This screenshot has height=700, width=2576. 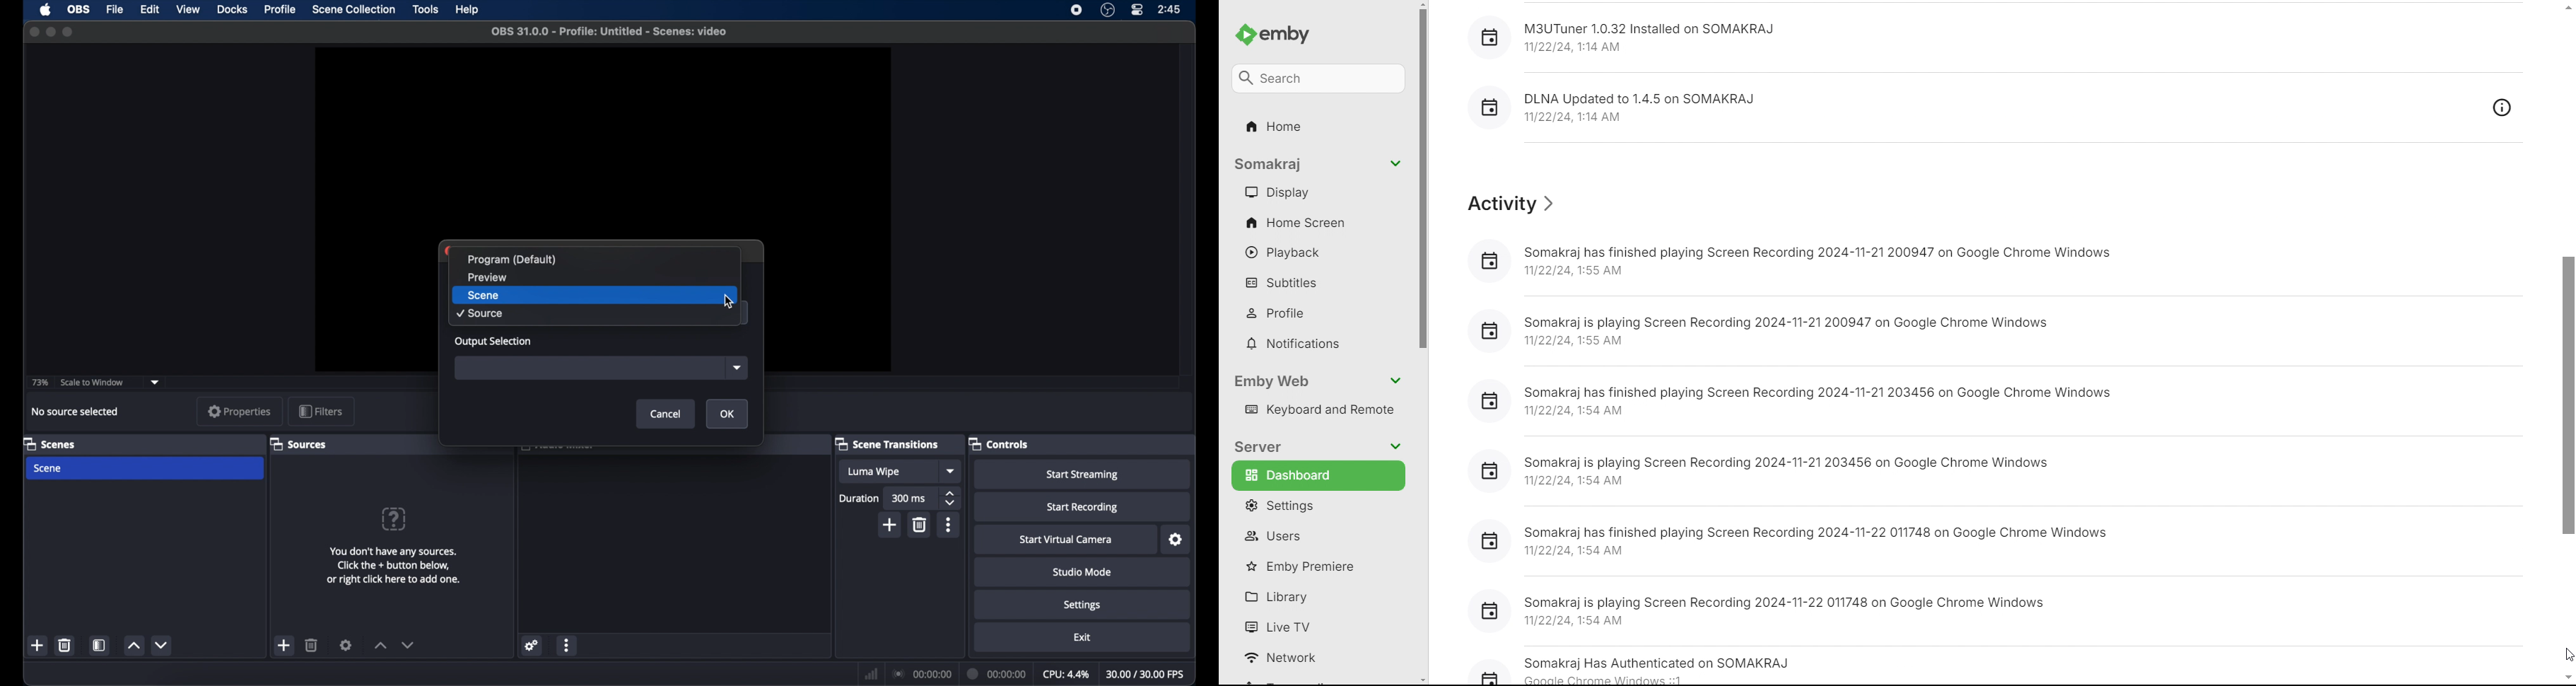 I want to click on close, so click(x=34, y=32).